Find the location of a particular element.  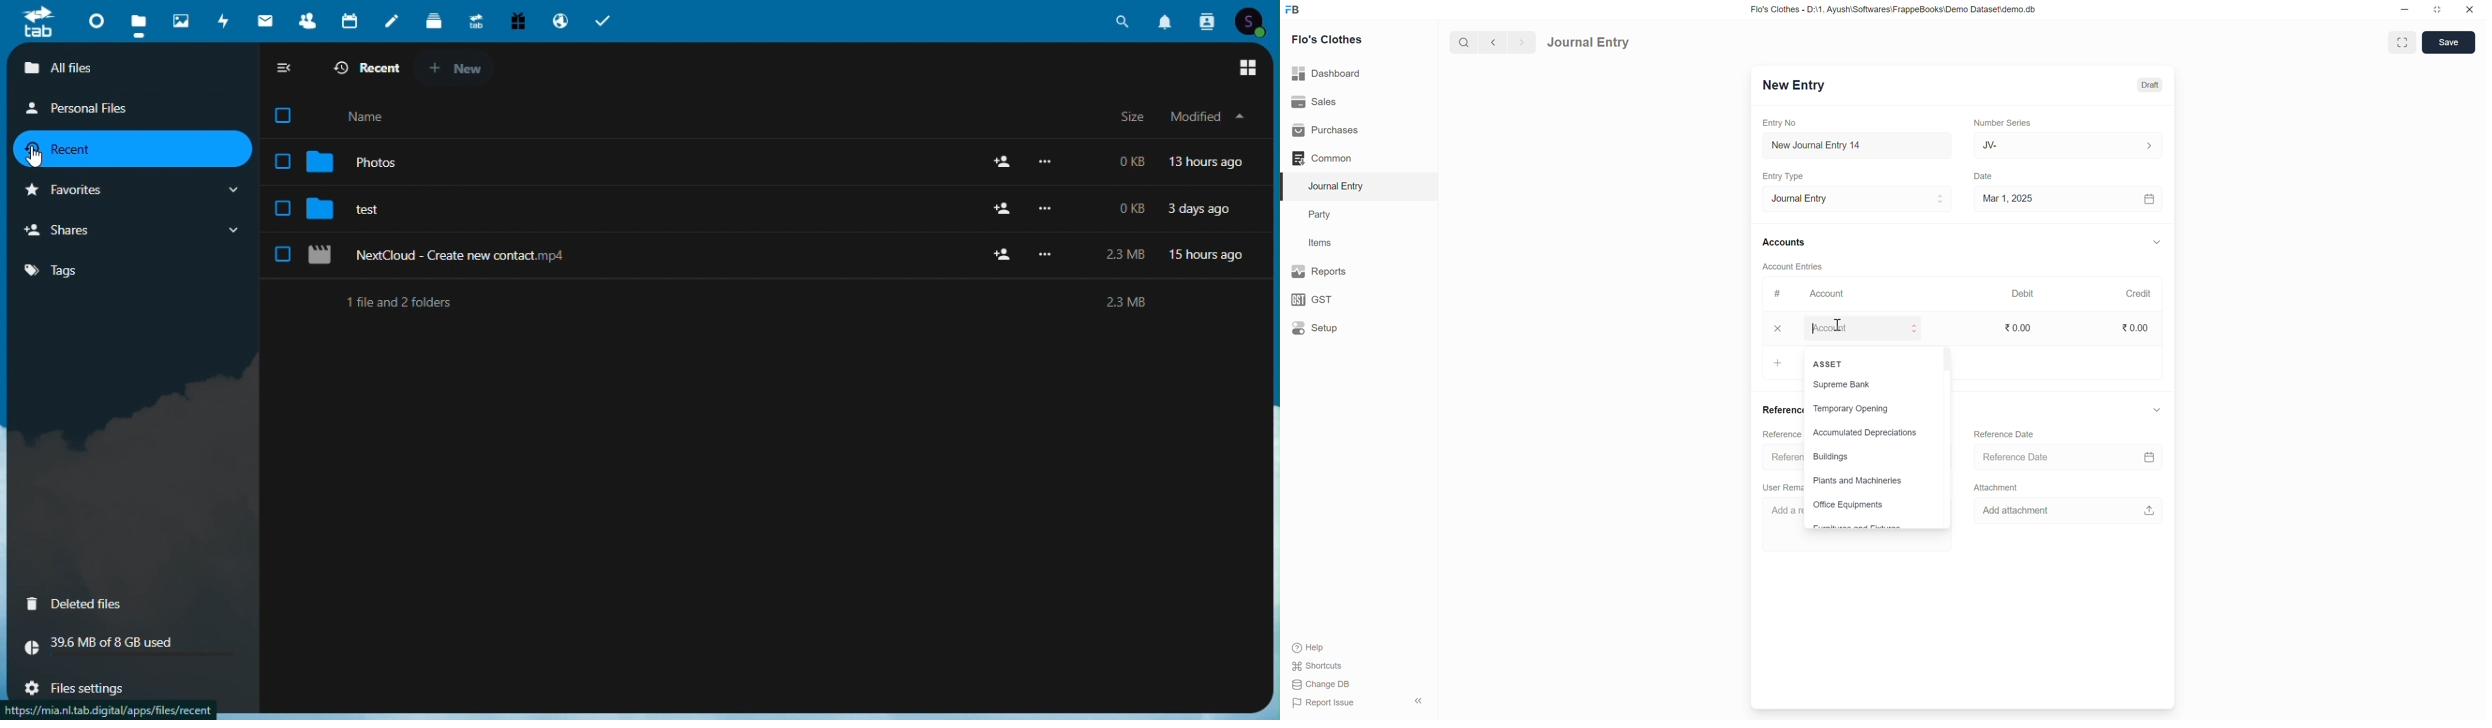

13 hours ago is located at coordinates (1212, 163).